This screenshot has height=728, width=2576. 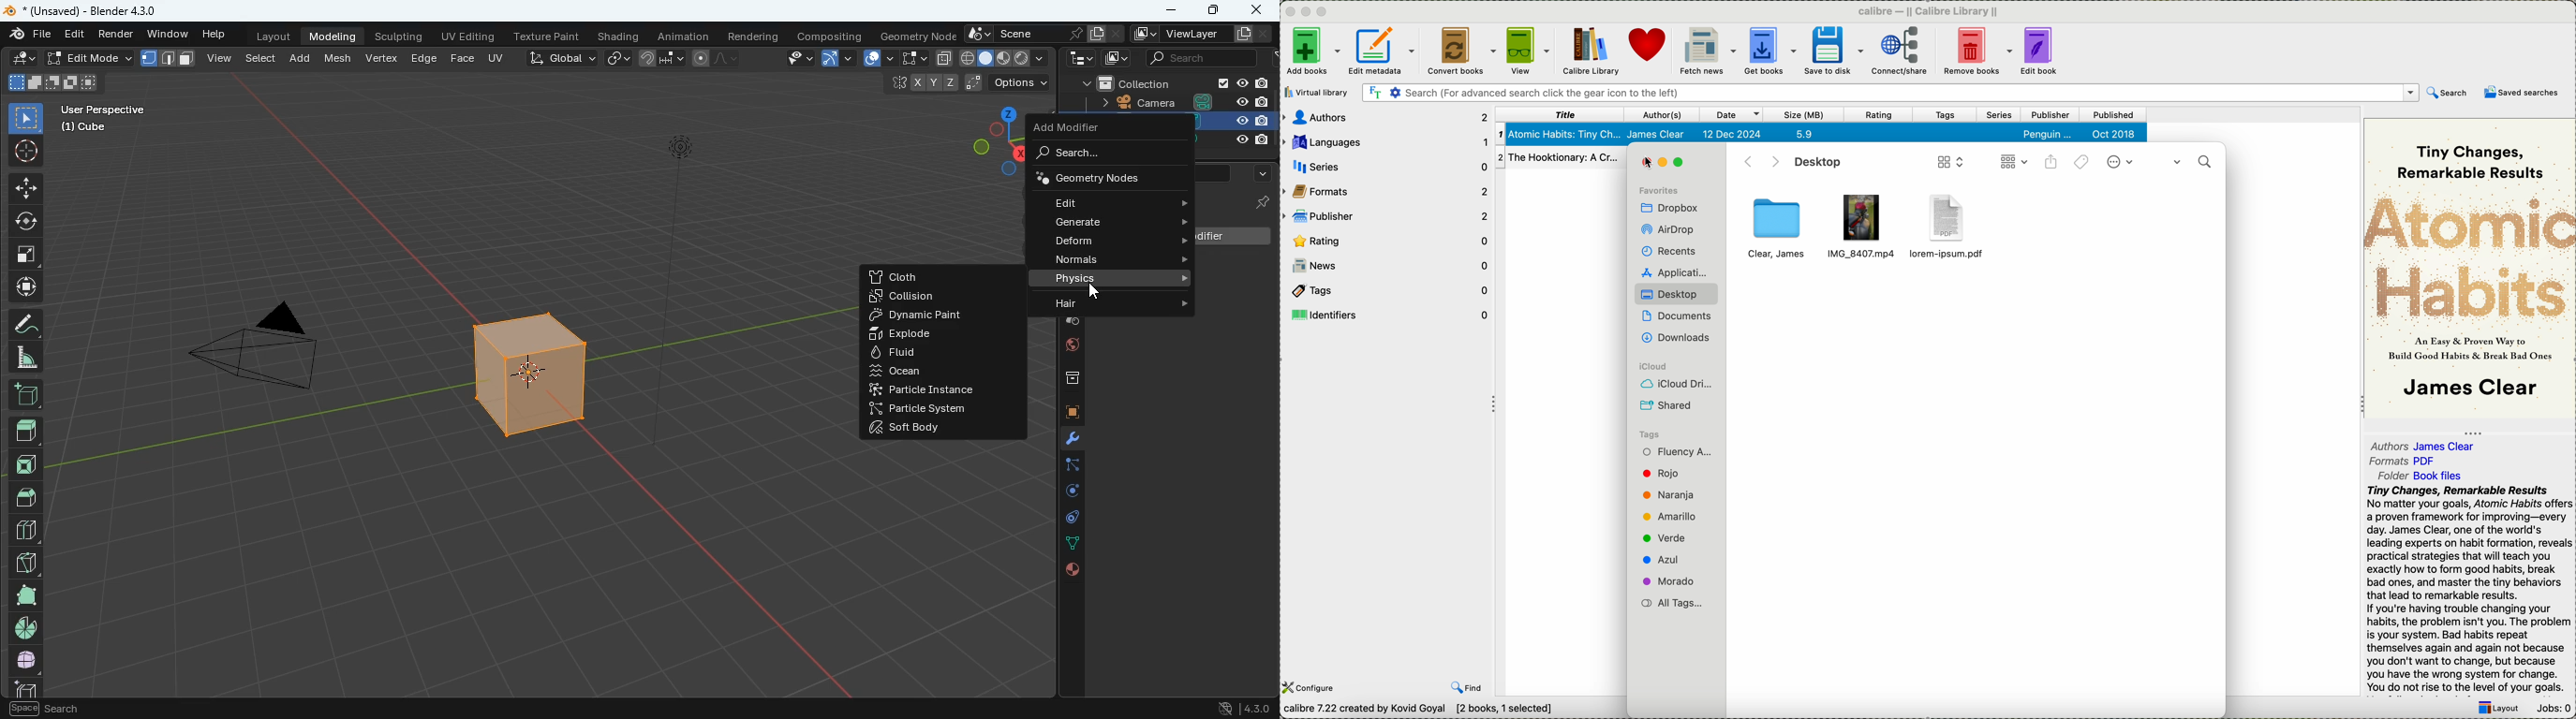 What do you see at coordinates (1668, 432) in the screenshot?
I see `tag` at bounding box center [1668, 432].